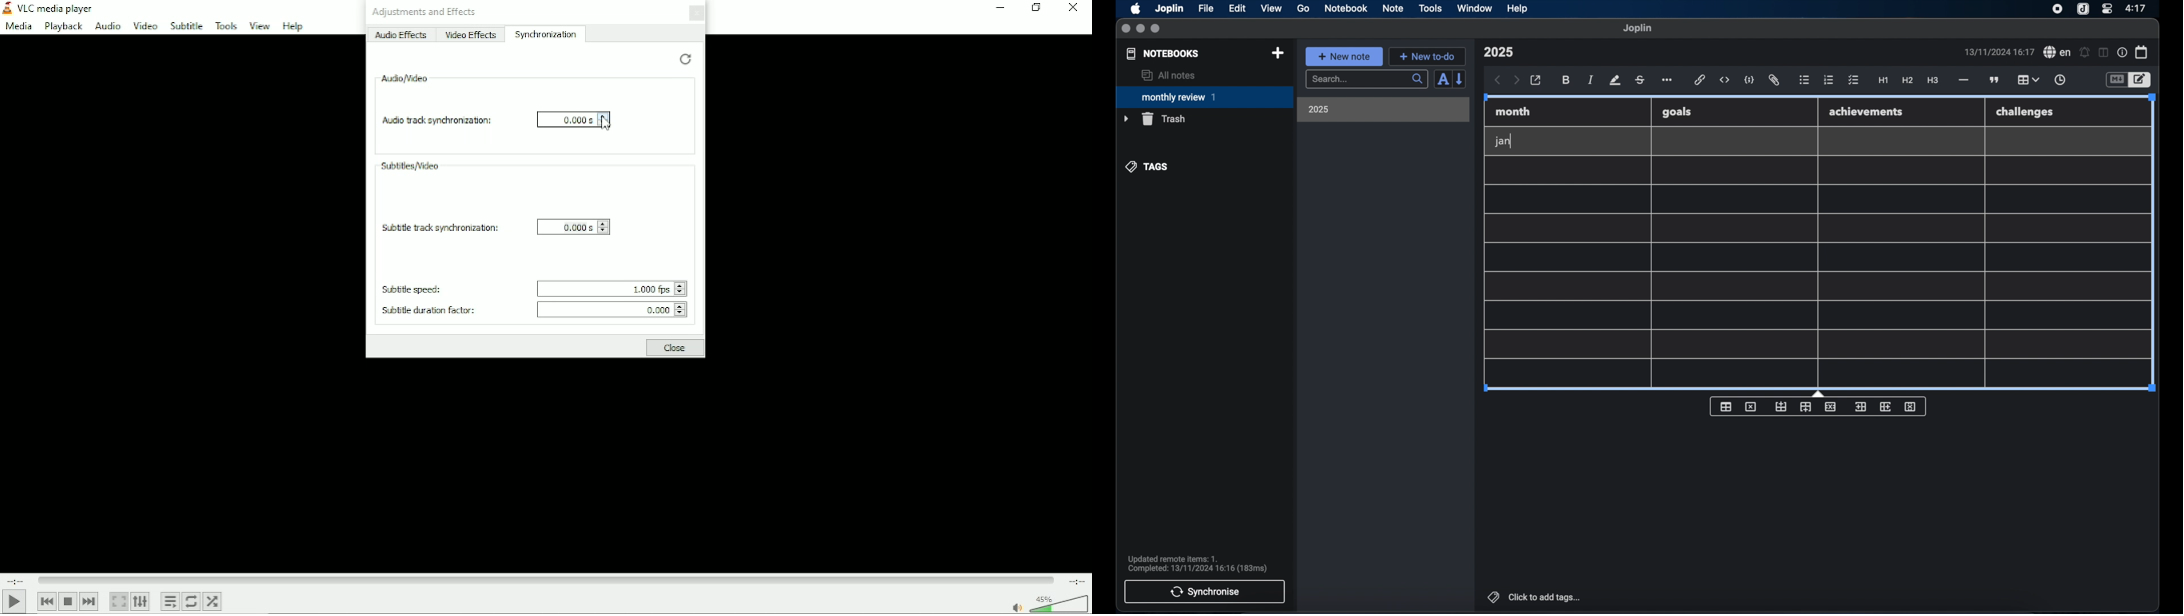  Describe the element at coordinates (191, 601) in the screenshot. I see `Toggle between loop all, loop one and no loop` at that location.